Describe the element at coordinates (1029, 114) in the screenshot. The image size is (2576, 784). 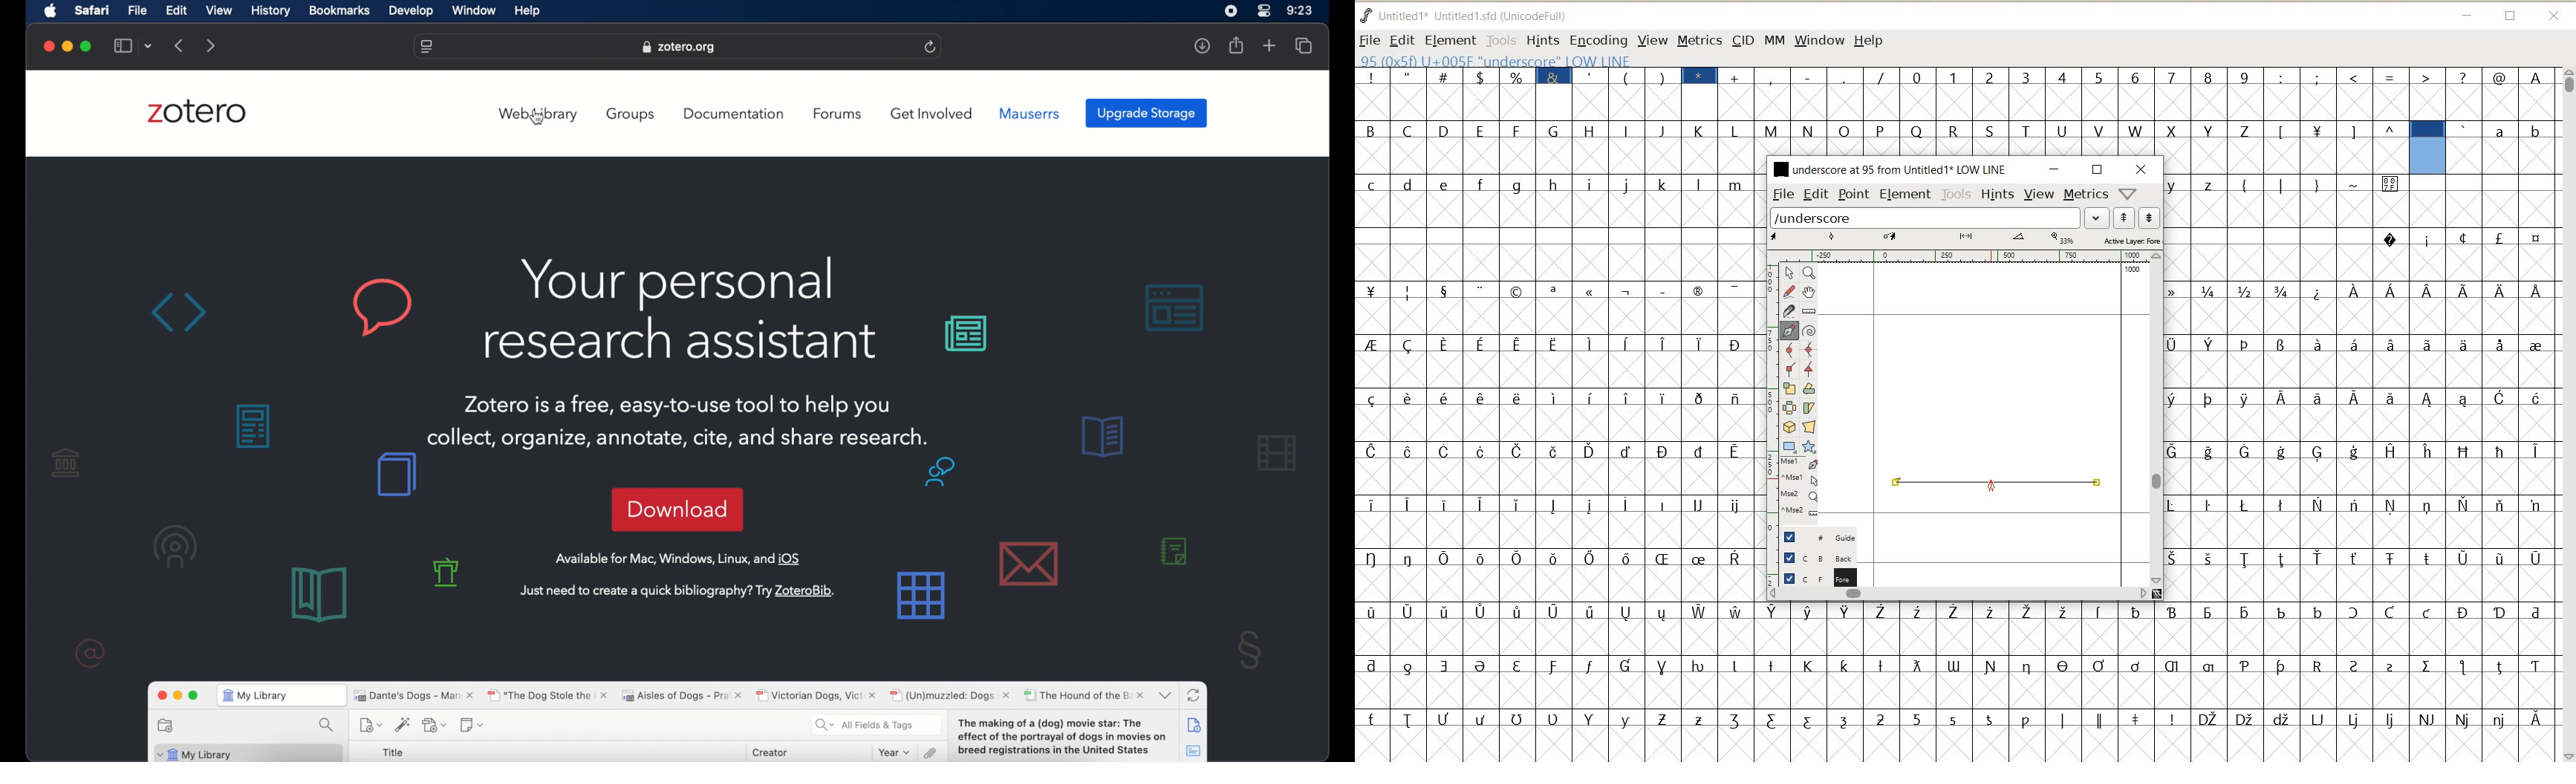
I see `mauserrs` at that location.